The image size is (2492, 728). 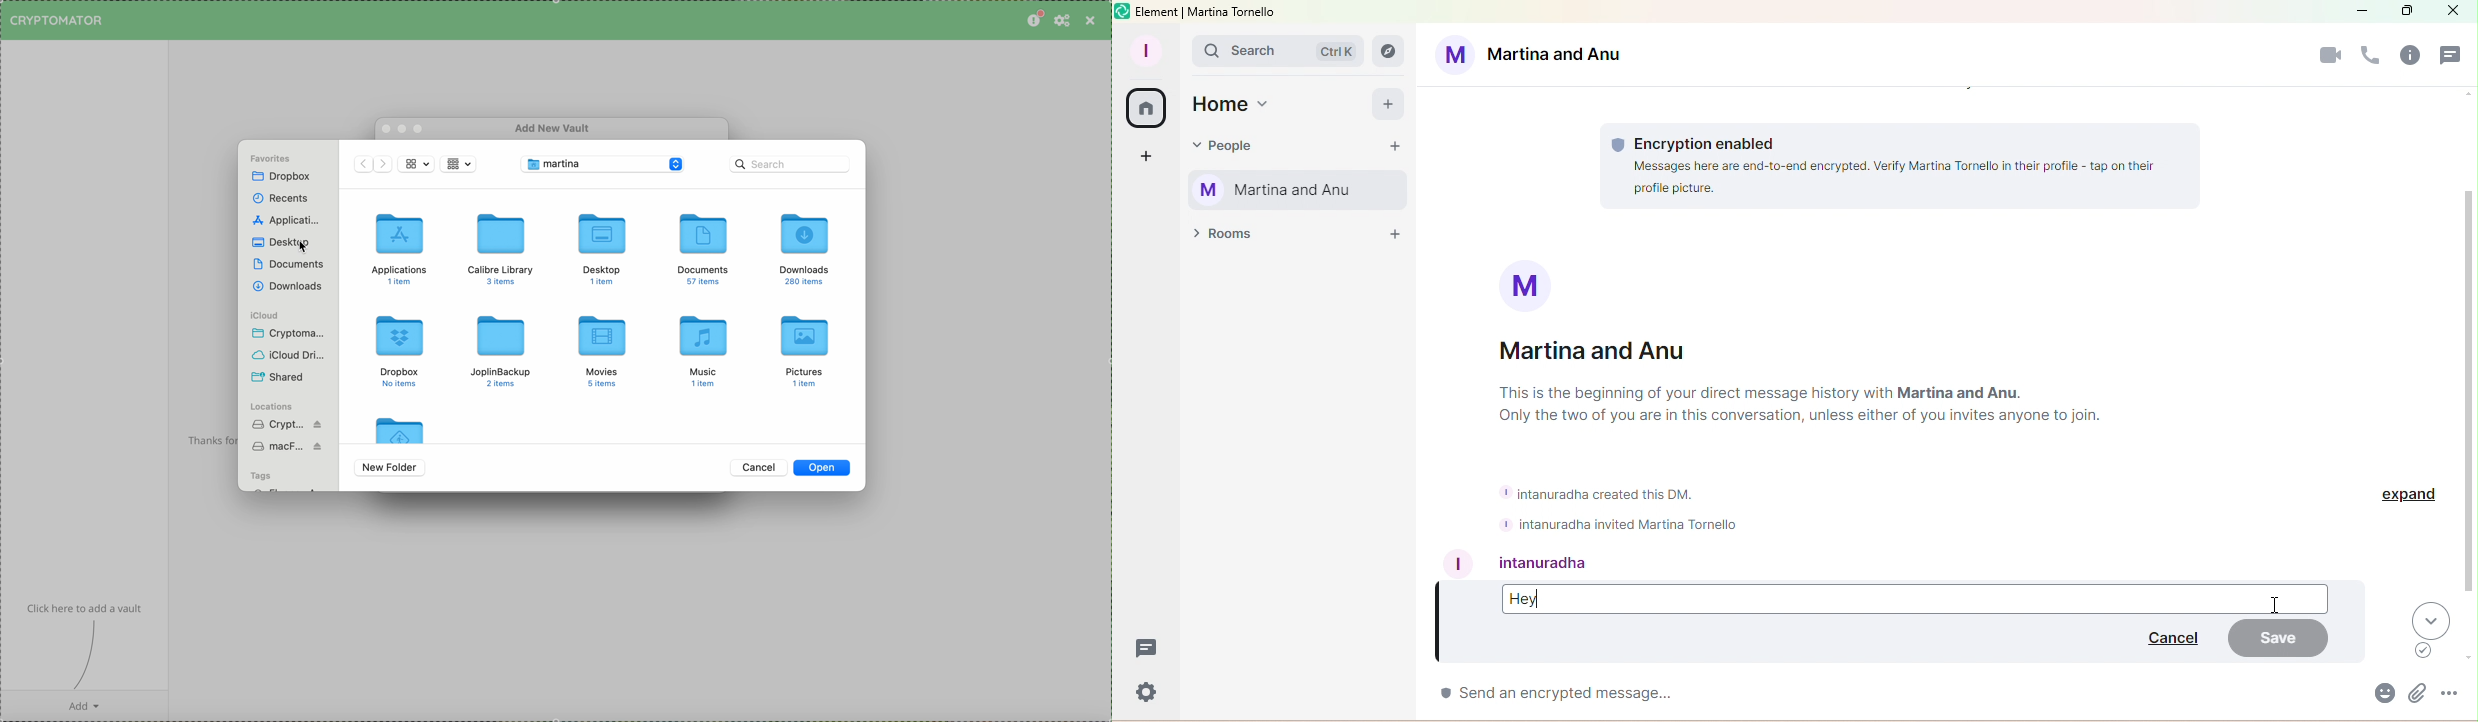 What do you see at coordinates (605, 163) in the screenshot?
I see `desktop folder` at bounding box center [605, 163].